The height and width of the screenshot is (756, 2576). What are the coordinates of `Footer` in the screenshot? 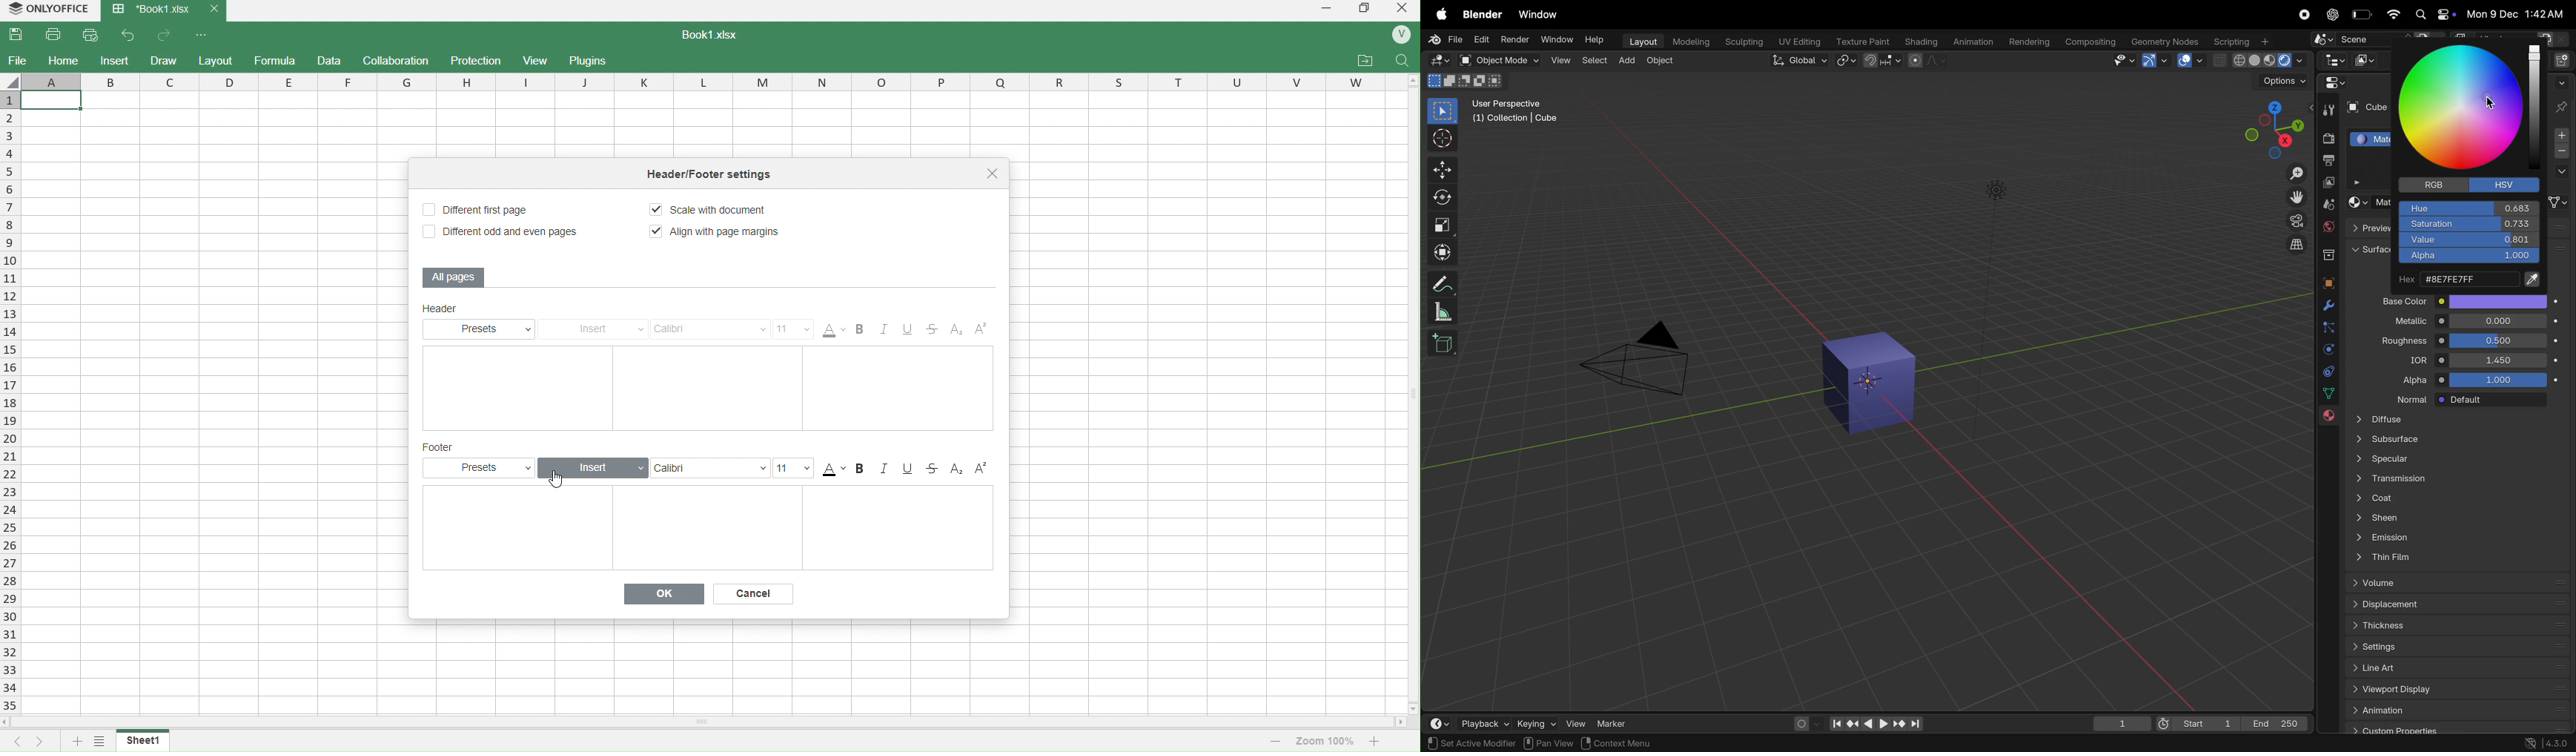 It's located at (441, 447).